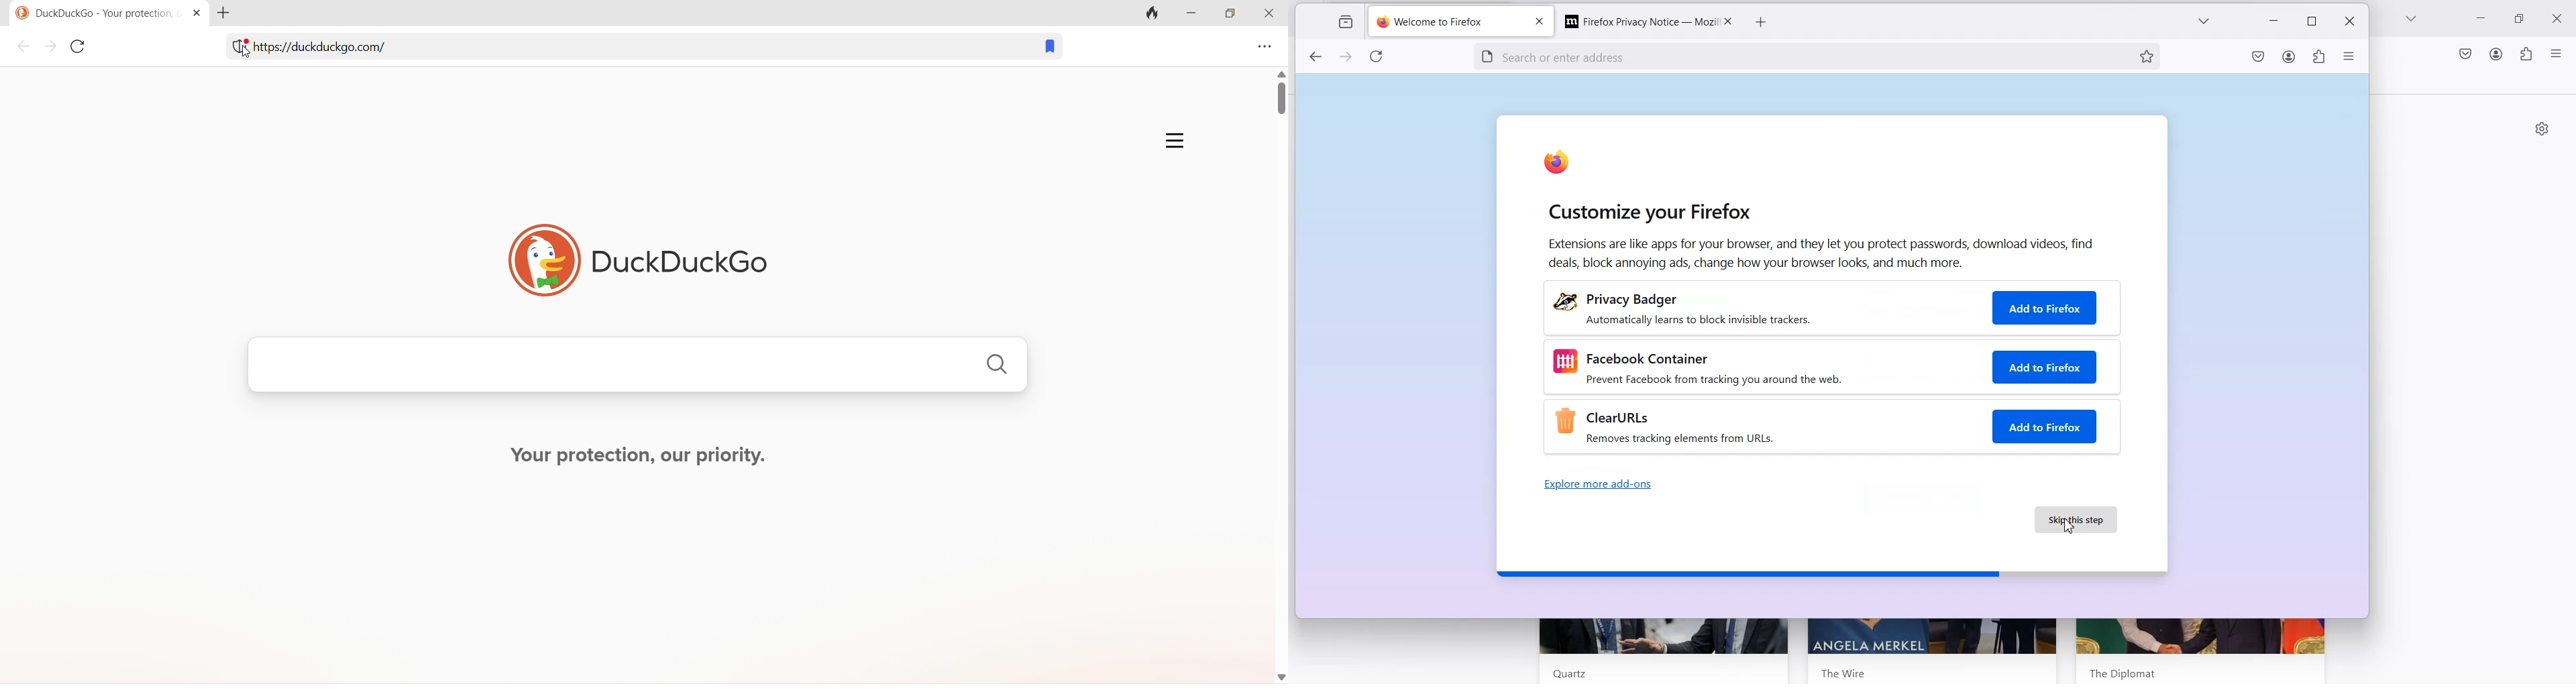  Describe the element at coordinates (1263, 48) in the screenshot. I see `menu` at that location.